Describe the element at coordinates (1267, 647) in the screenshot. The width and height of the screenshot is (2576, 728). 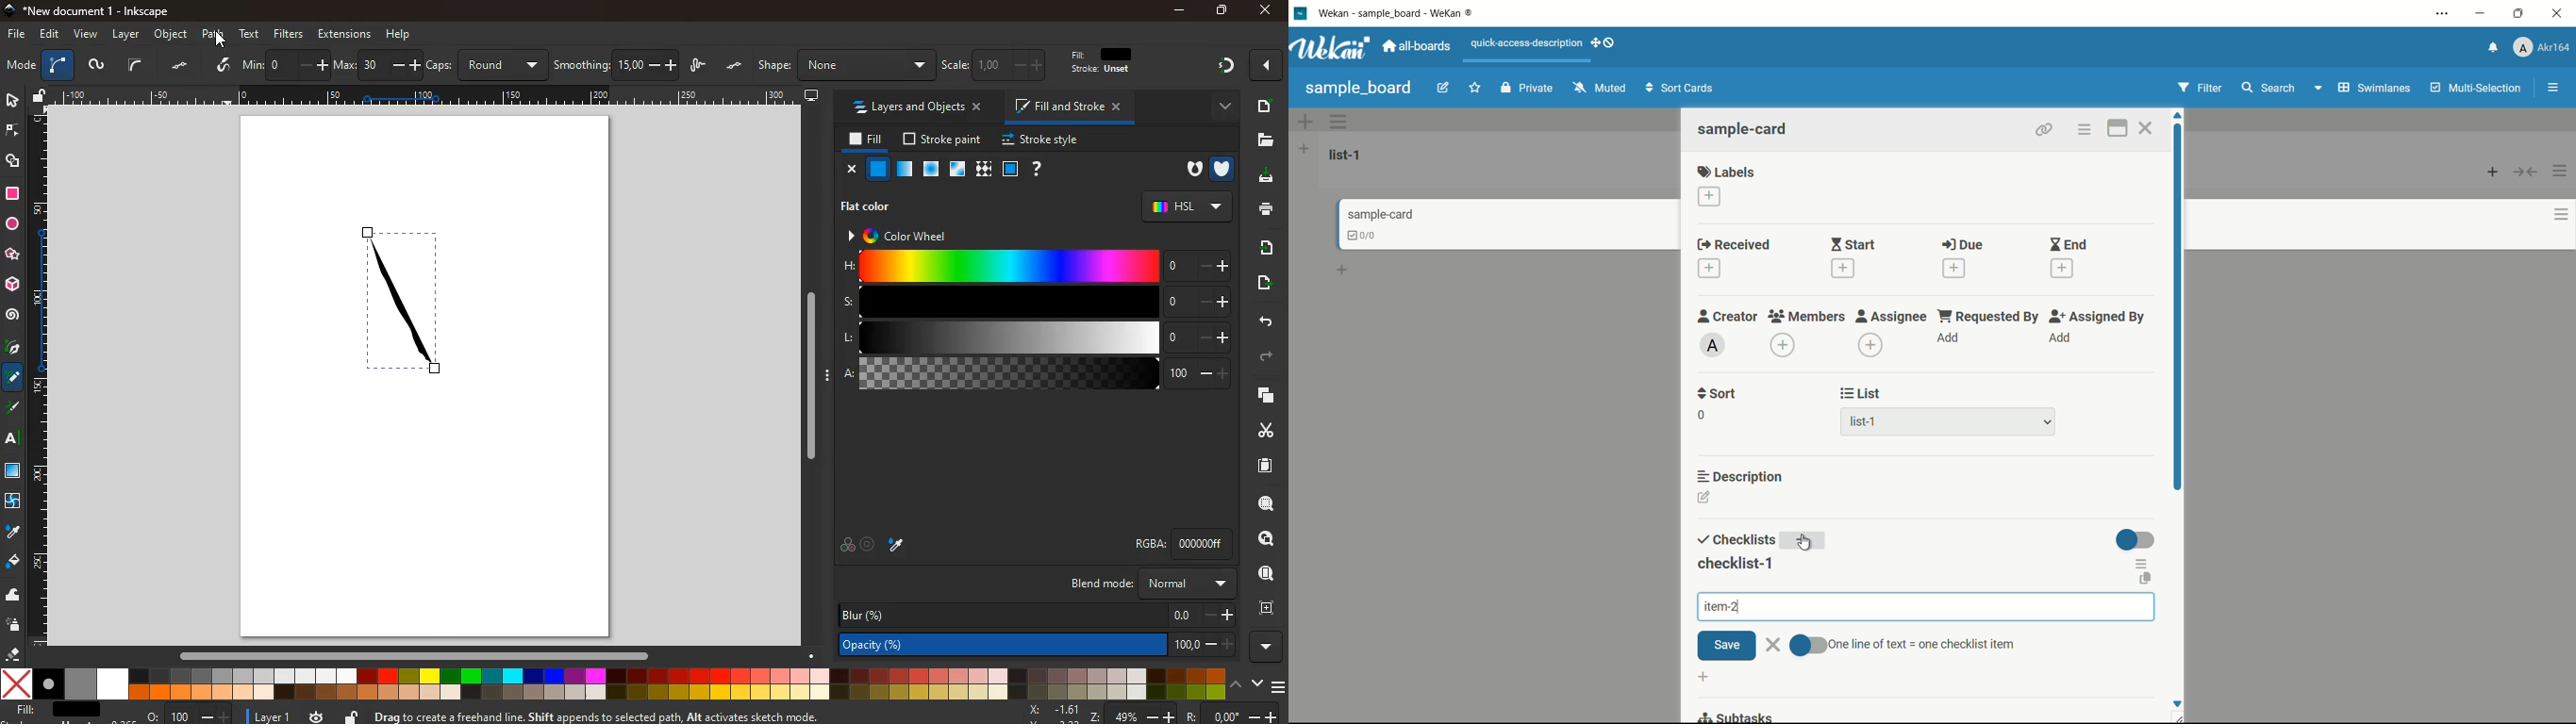
I see `more` at that location.